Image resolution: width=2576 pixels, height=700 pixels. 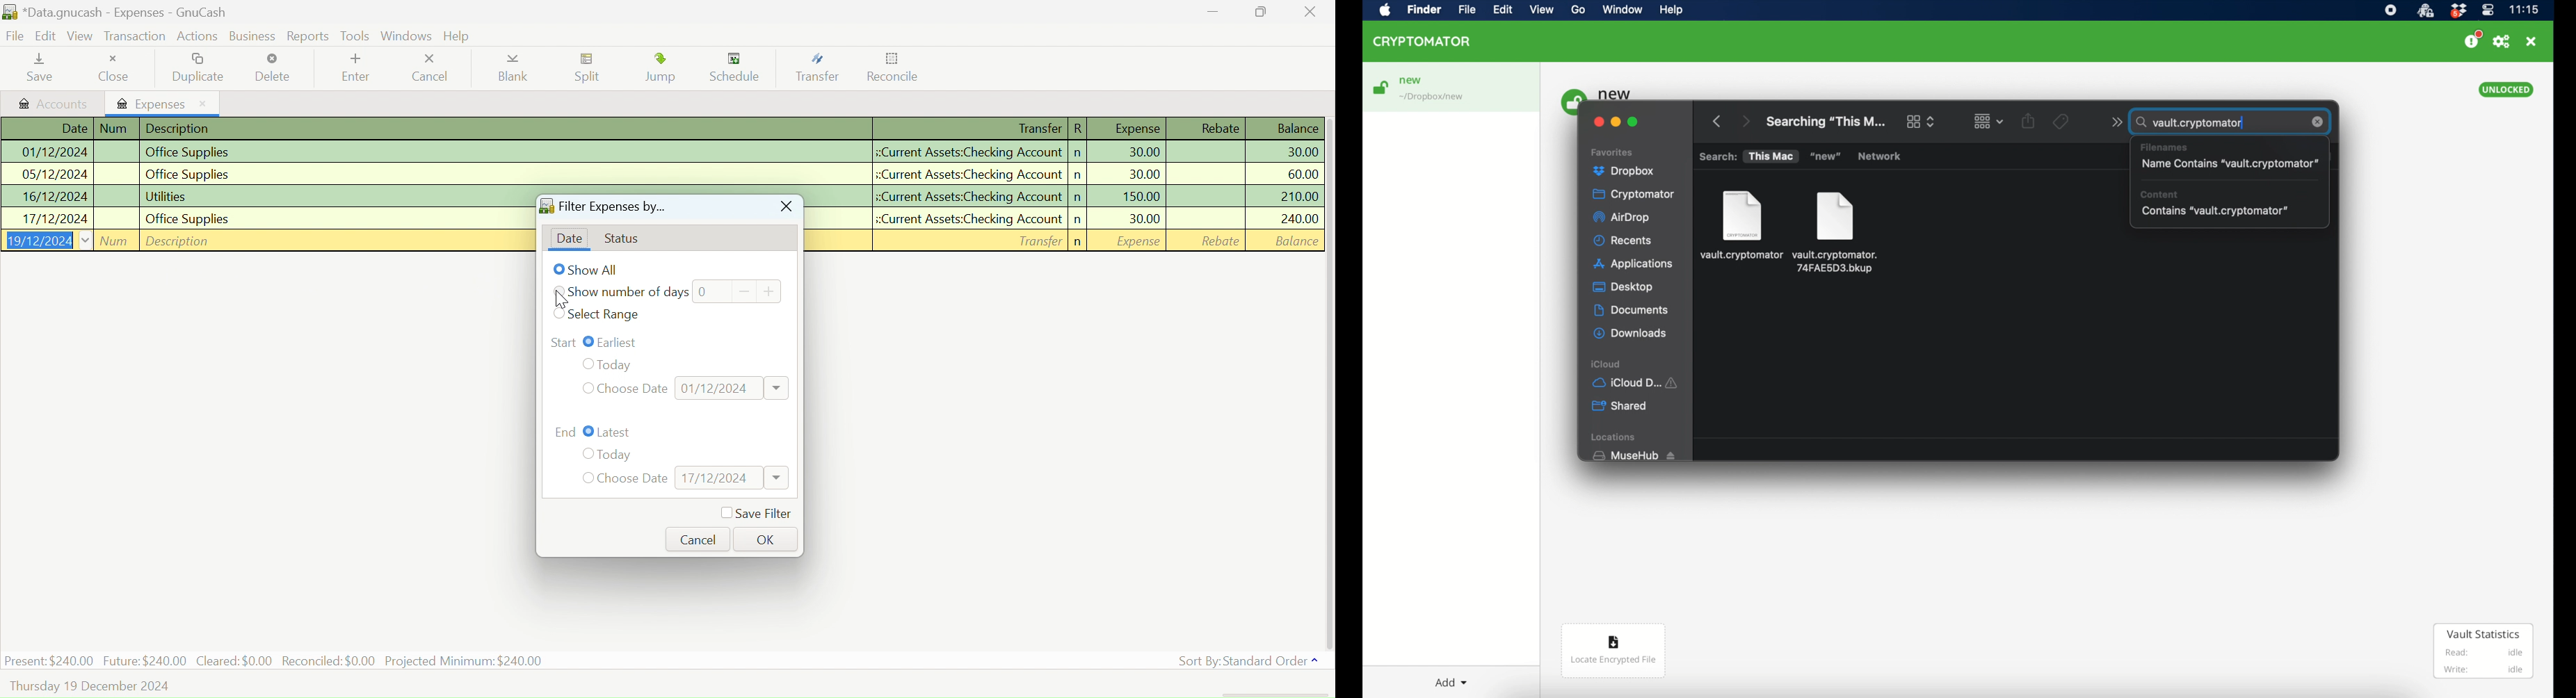 I want to click on Filter Expenses by..., so click(x=602, y=209).